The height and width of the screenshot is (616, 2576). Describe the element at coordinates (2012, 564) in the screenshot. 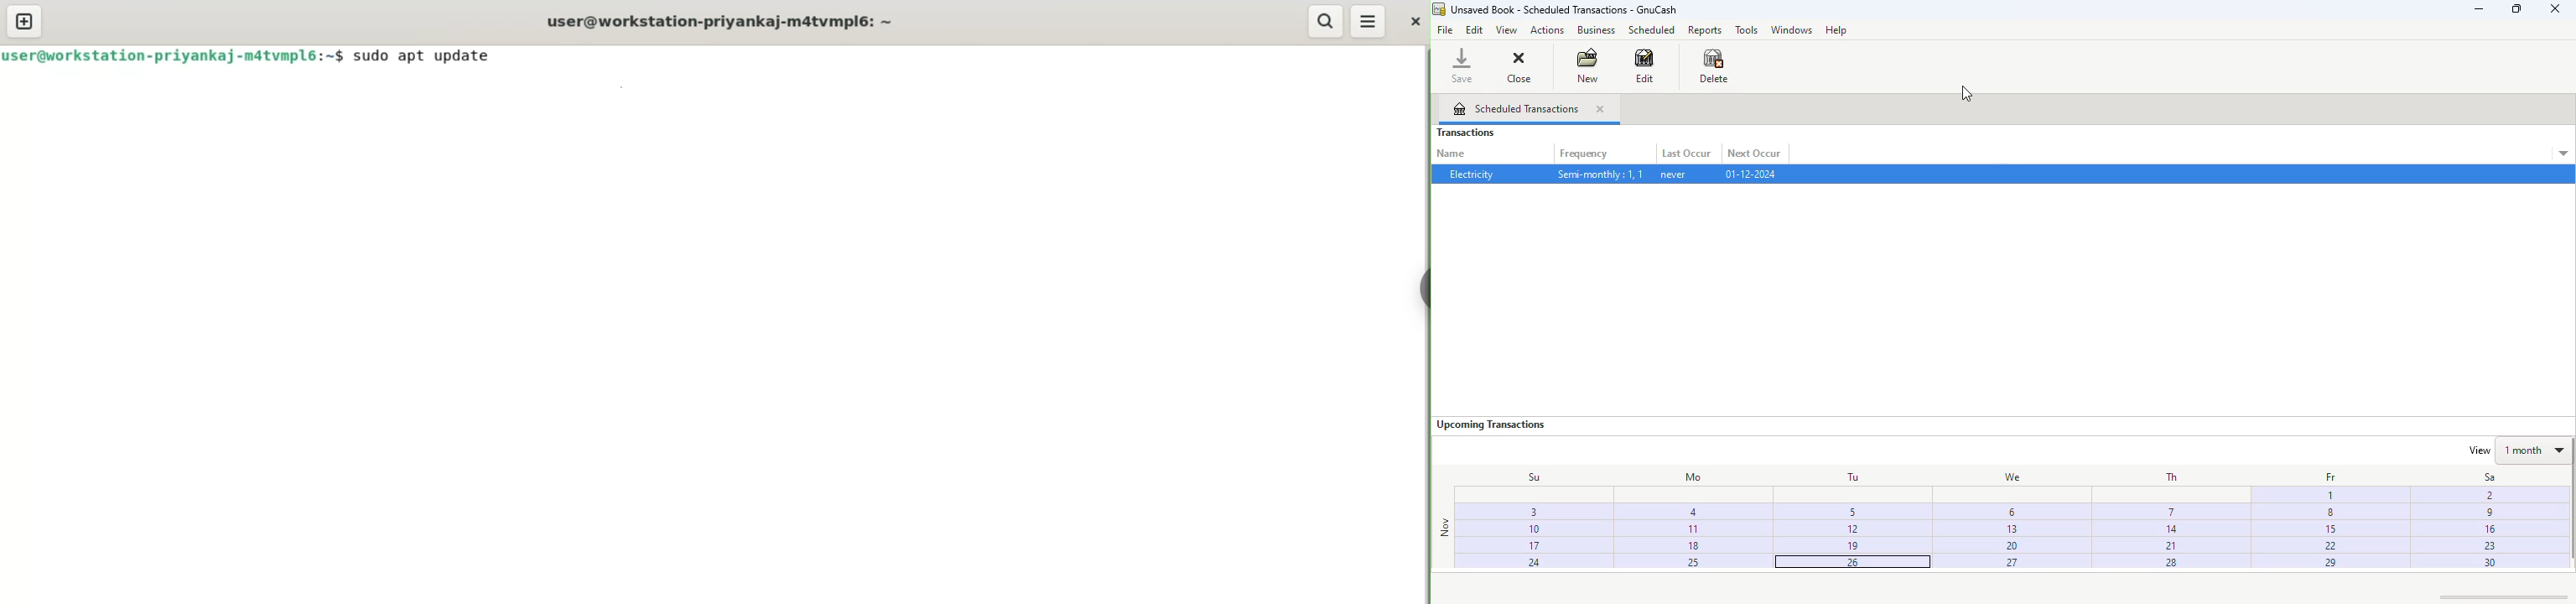

I see `27` at that location.